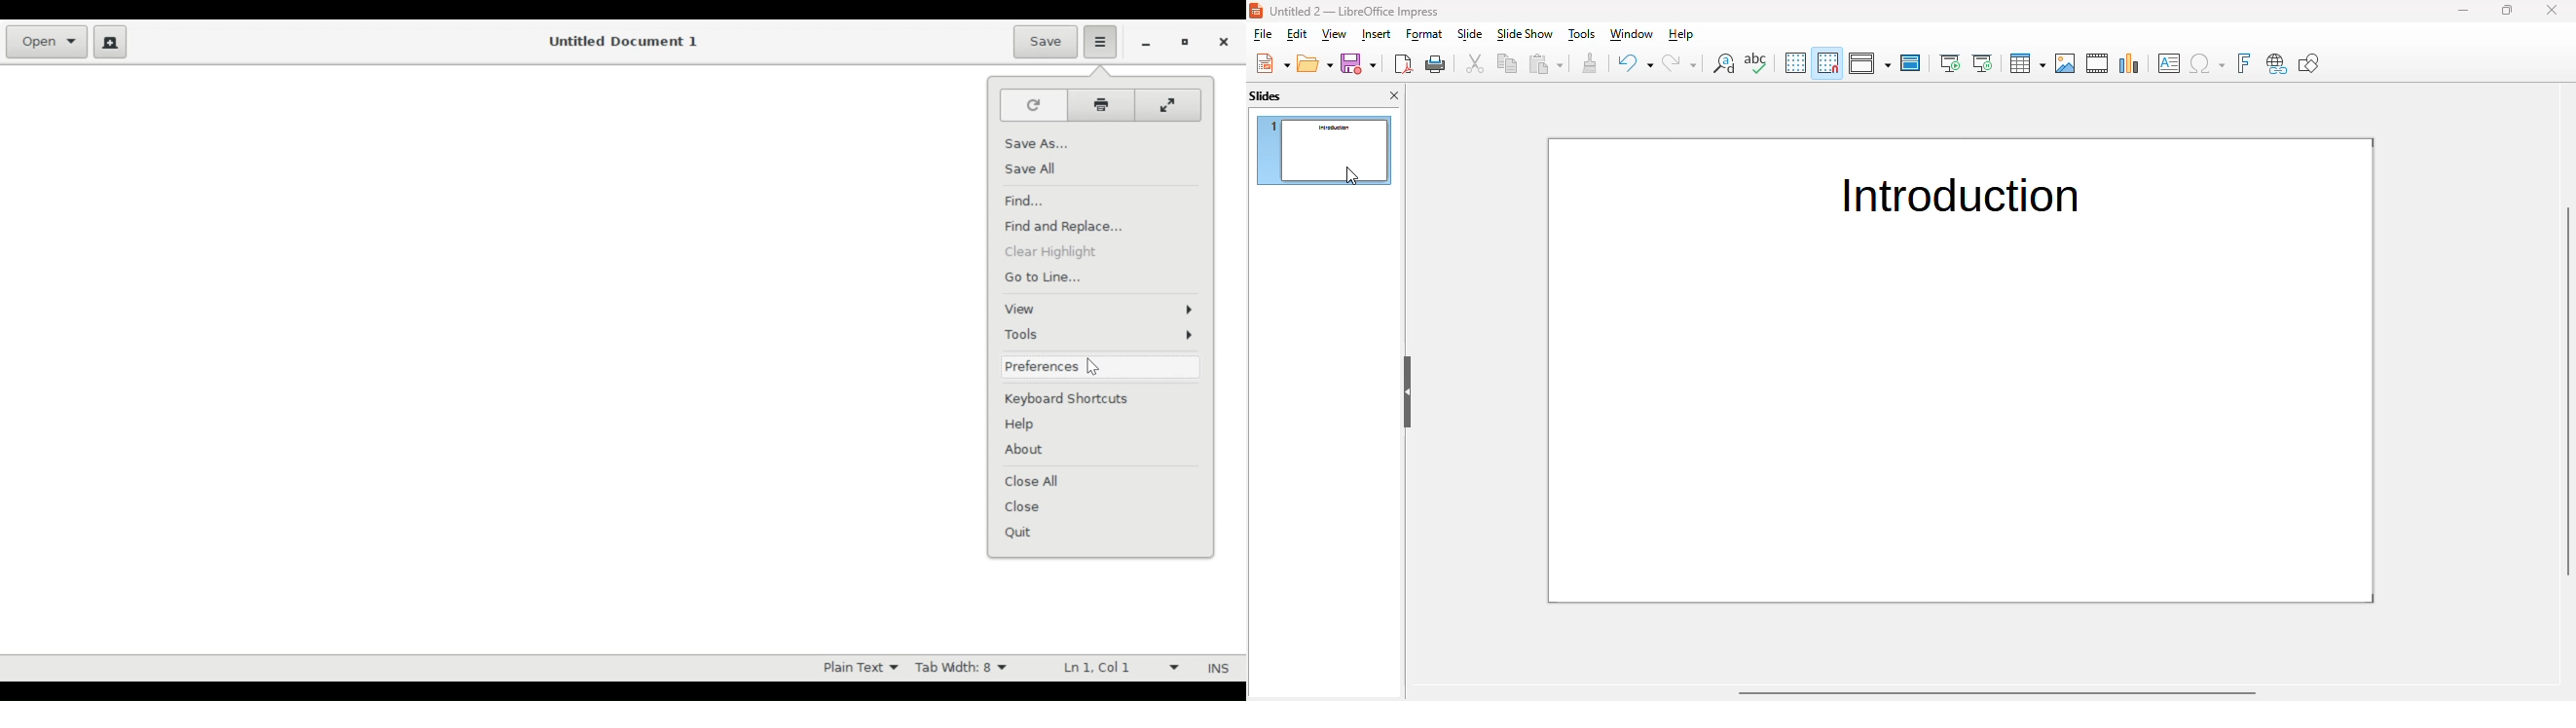 The image size is (2576, 728). What do you see at coordinates (1682, 34) in the screenshot?
I see `help` at bounding box center [1682, 34].